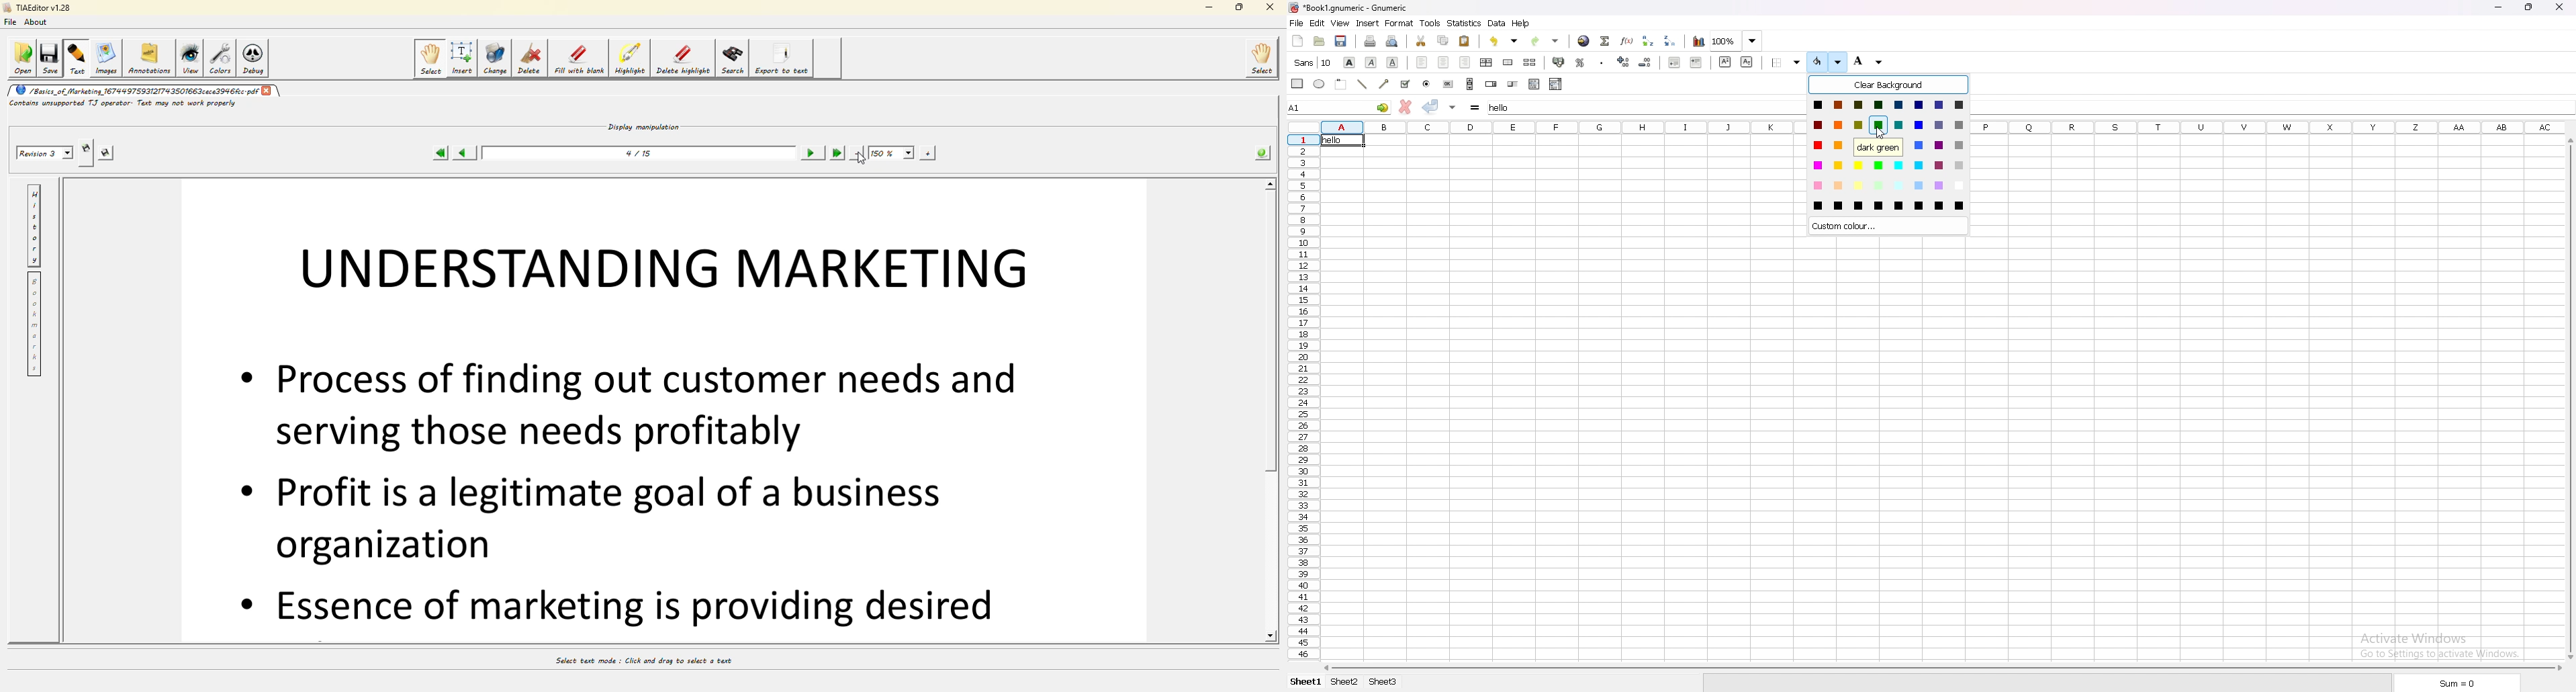  What do you see at coordinates (2529, 7) in the screenshot?
I see `resize` at bounding box center [2529, 7].